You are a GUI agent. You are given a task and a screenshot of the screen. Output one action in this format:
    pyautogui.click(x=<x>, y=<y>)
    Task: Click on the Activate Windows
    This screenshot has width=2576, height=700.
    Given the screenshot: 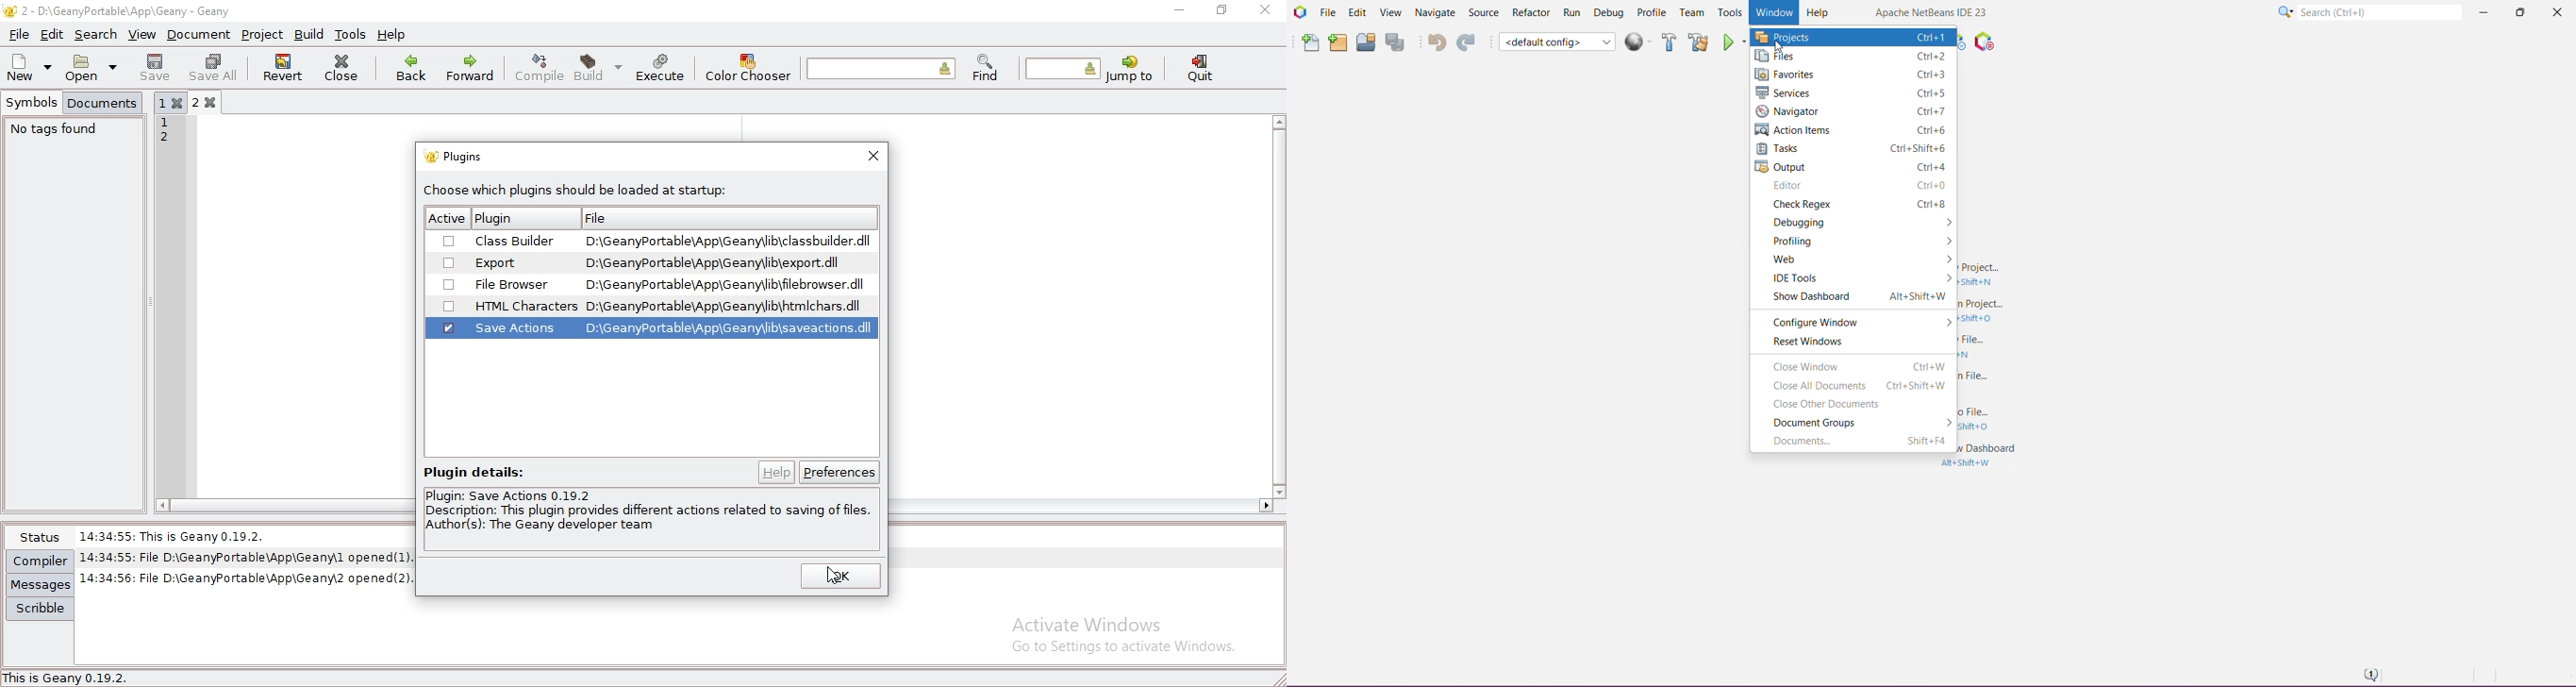 What is the action you would take?
    pyautogui.click(x=1093, y=623)
    